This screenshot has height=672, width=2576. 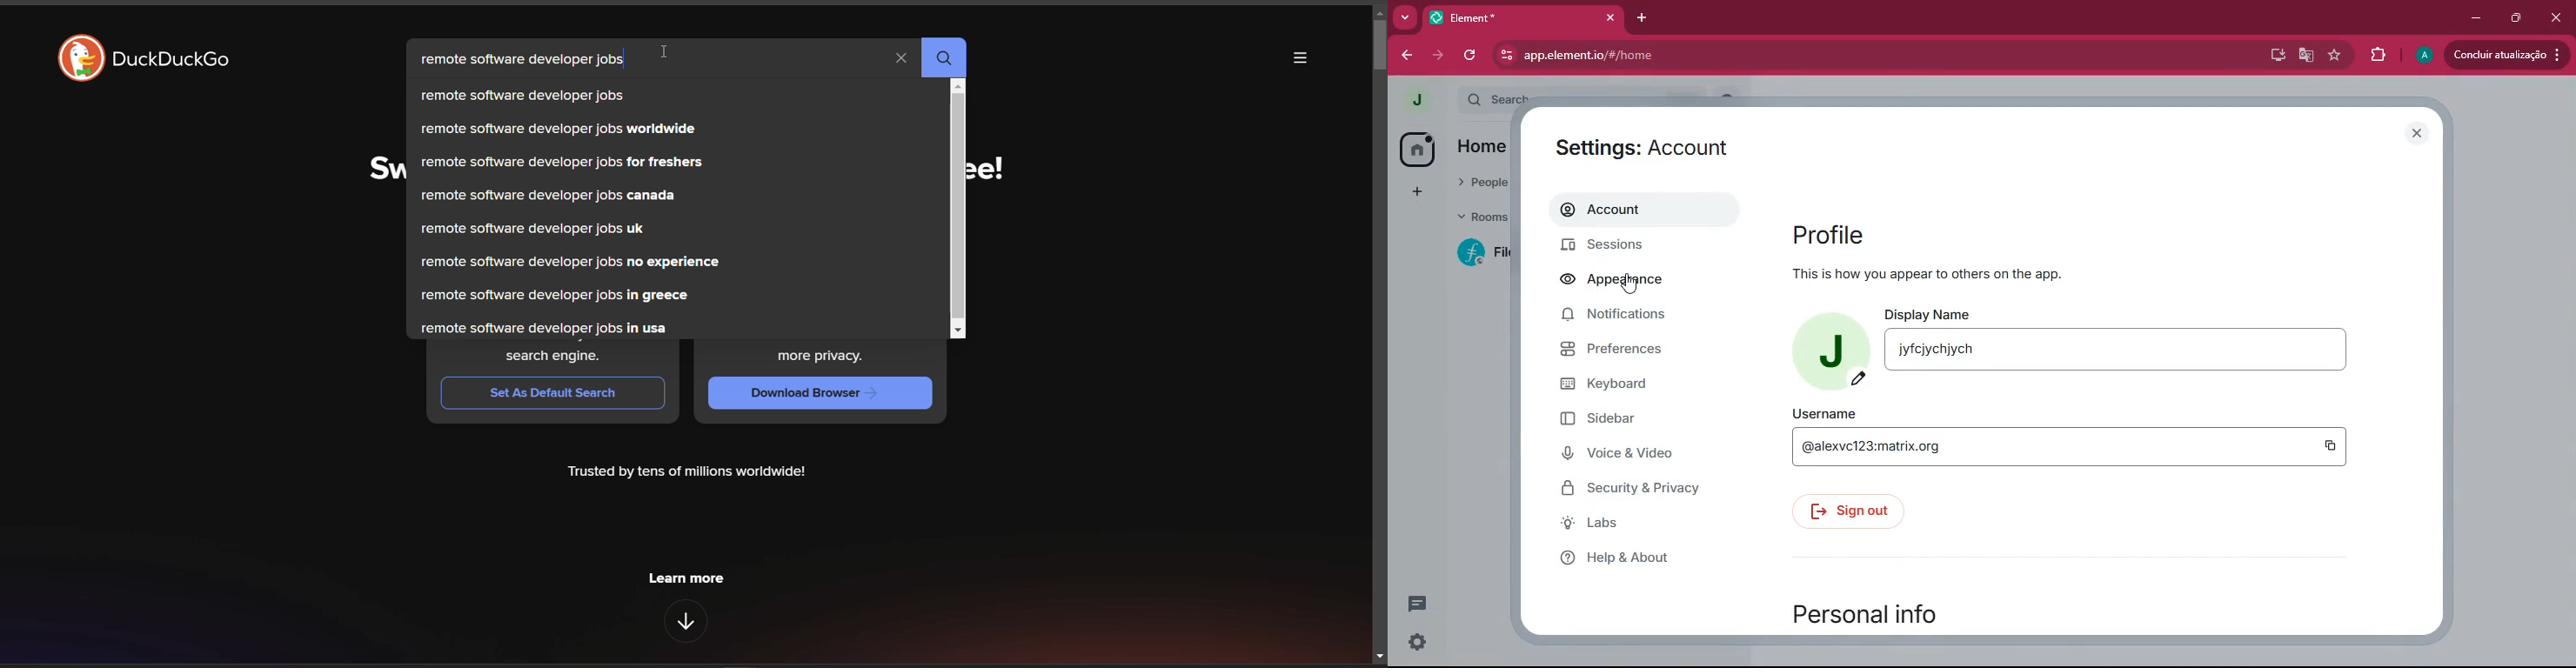 I want to click on Element*, so click(x=1509, y=17).